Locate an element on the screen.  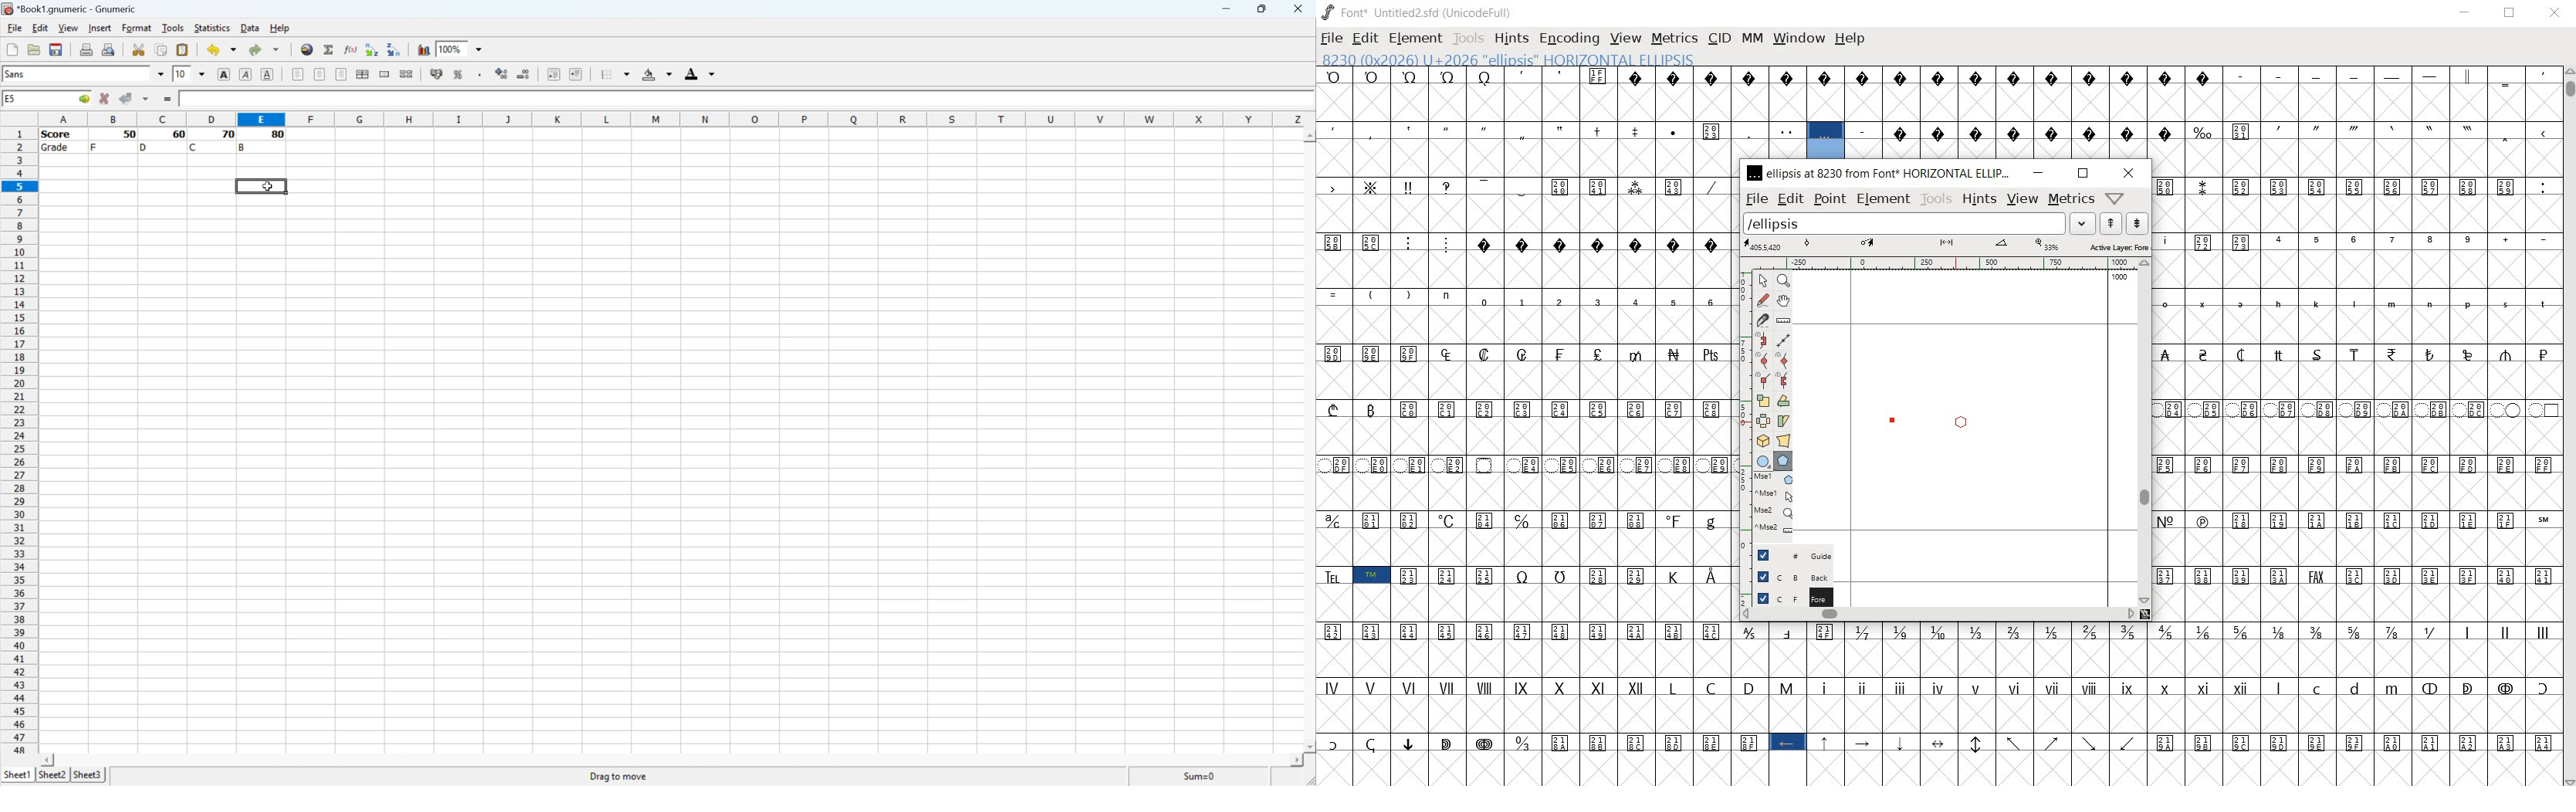
B is located at coordinates (244, 146).